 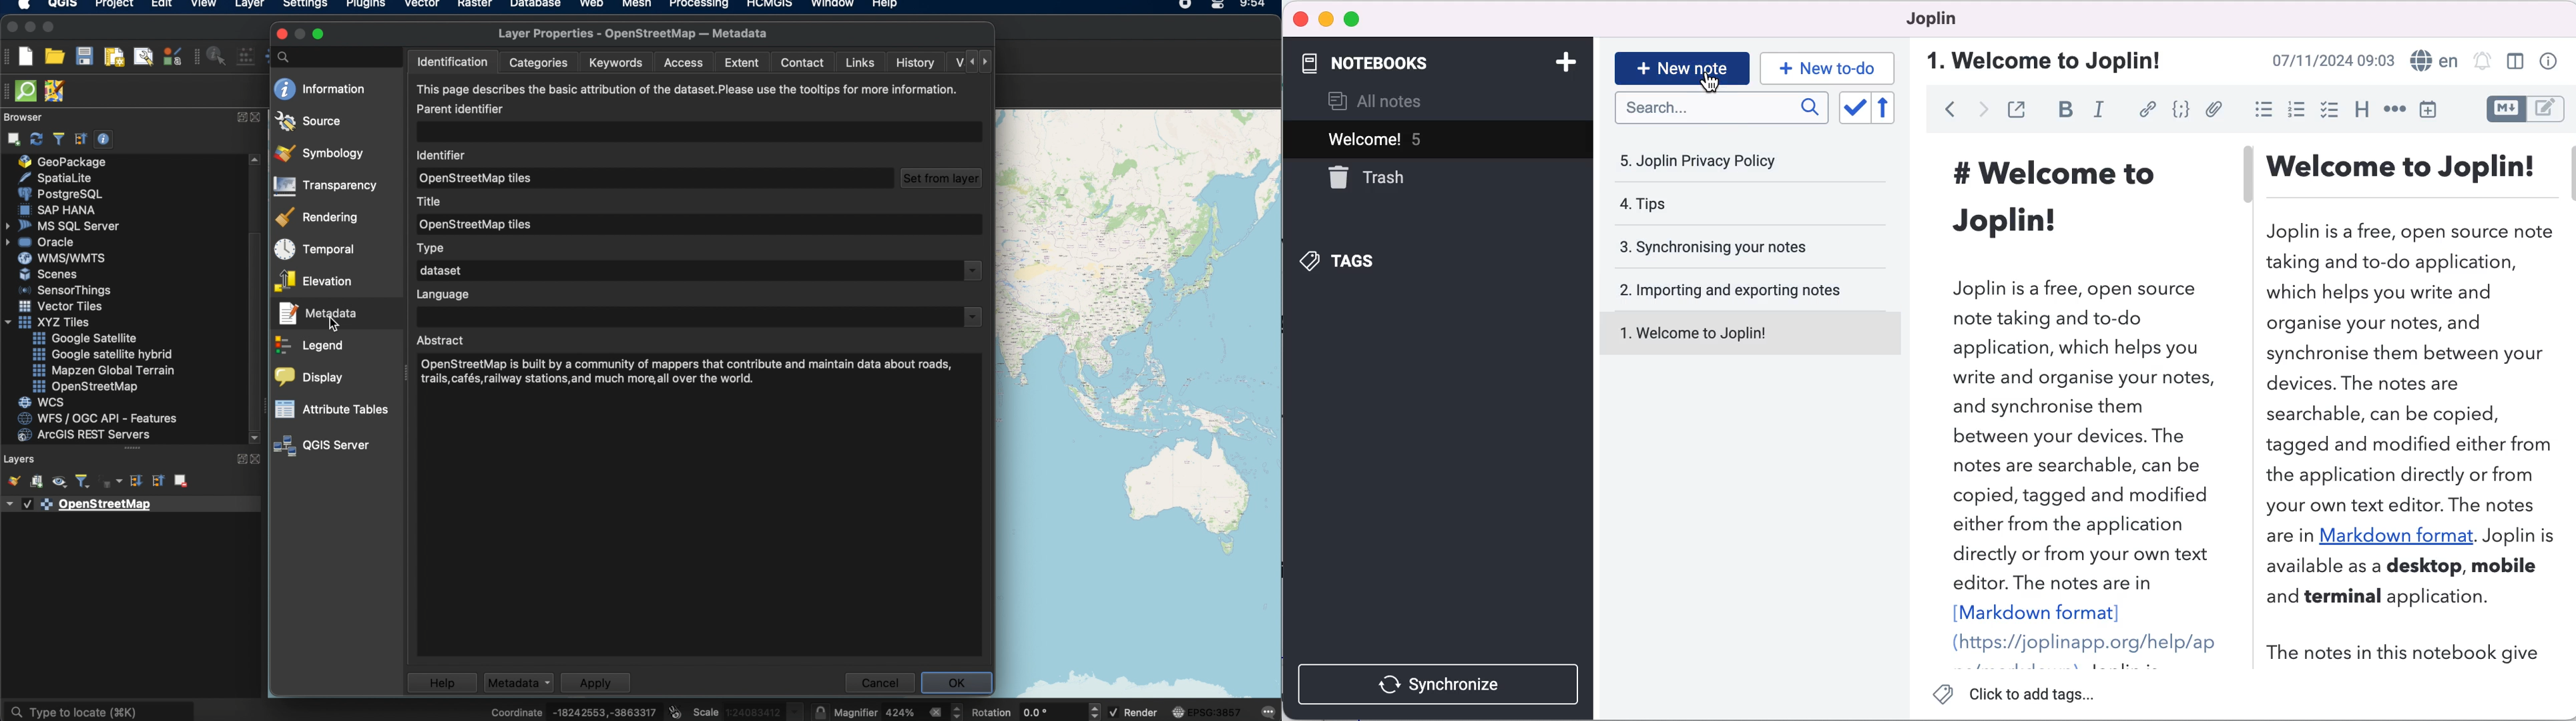 I want to click on code, so click(x=2178, y=111).